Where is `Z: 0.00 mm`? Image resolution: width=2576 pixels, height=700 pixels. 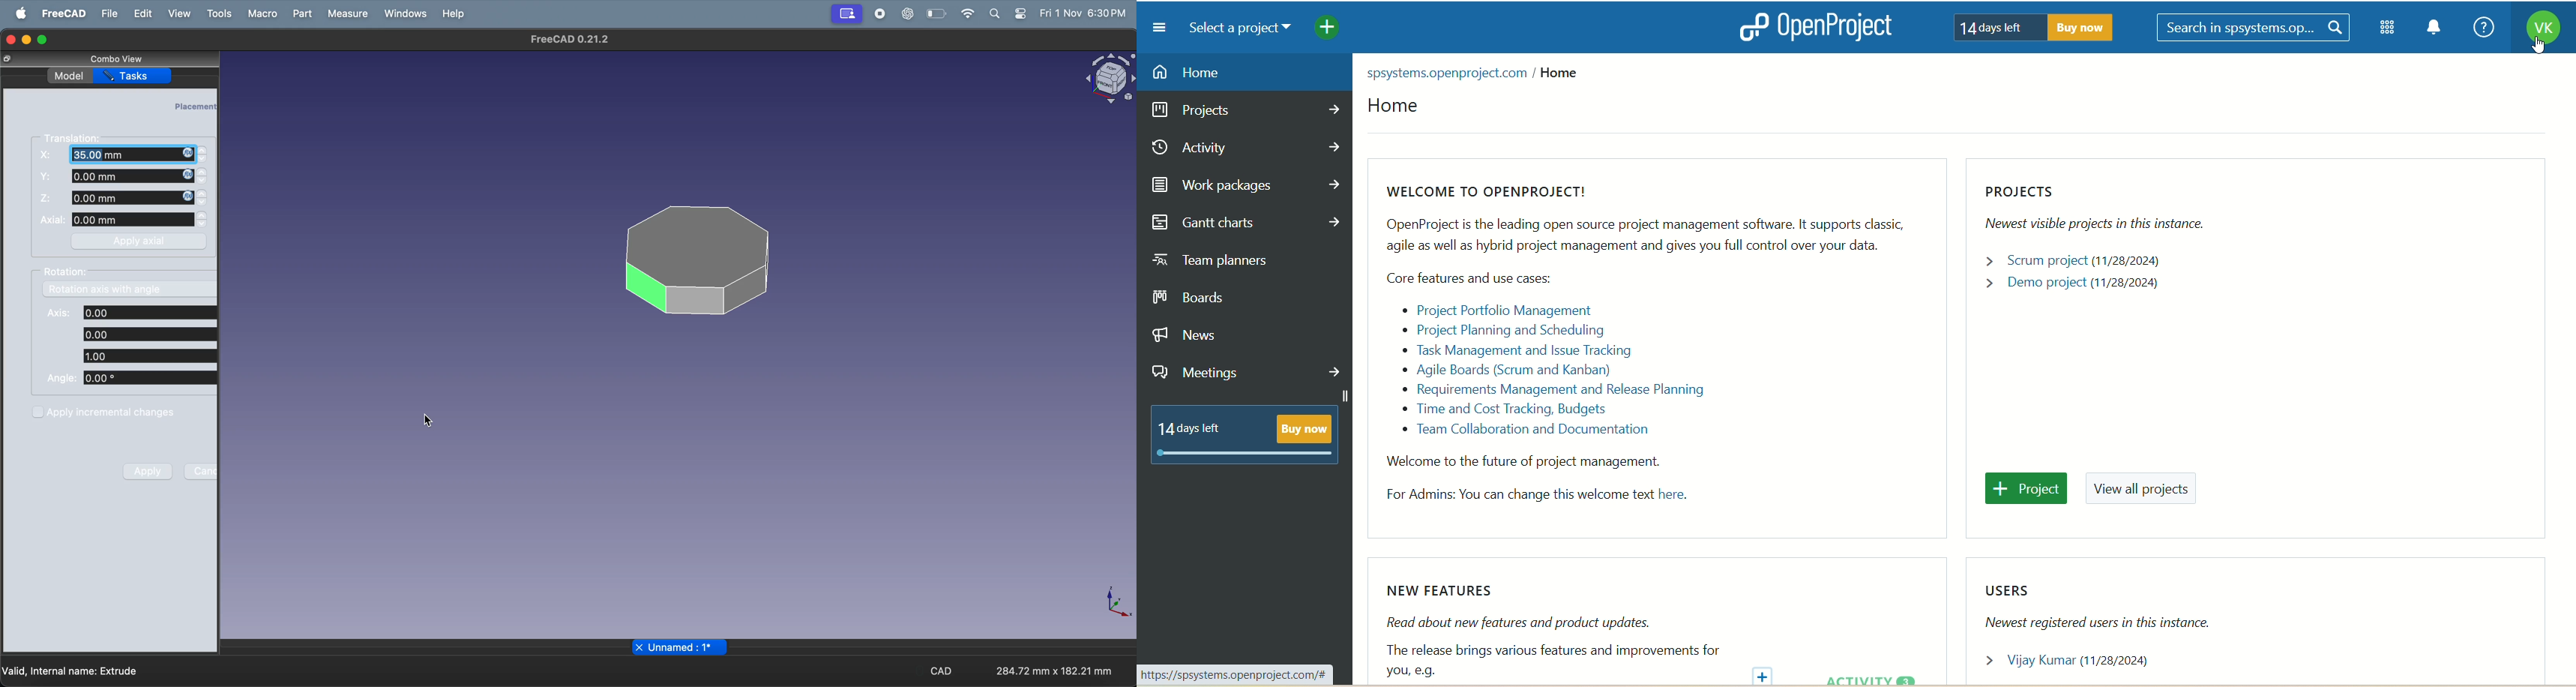
Z: 0.00 mm is located at coordinates (117, 199).